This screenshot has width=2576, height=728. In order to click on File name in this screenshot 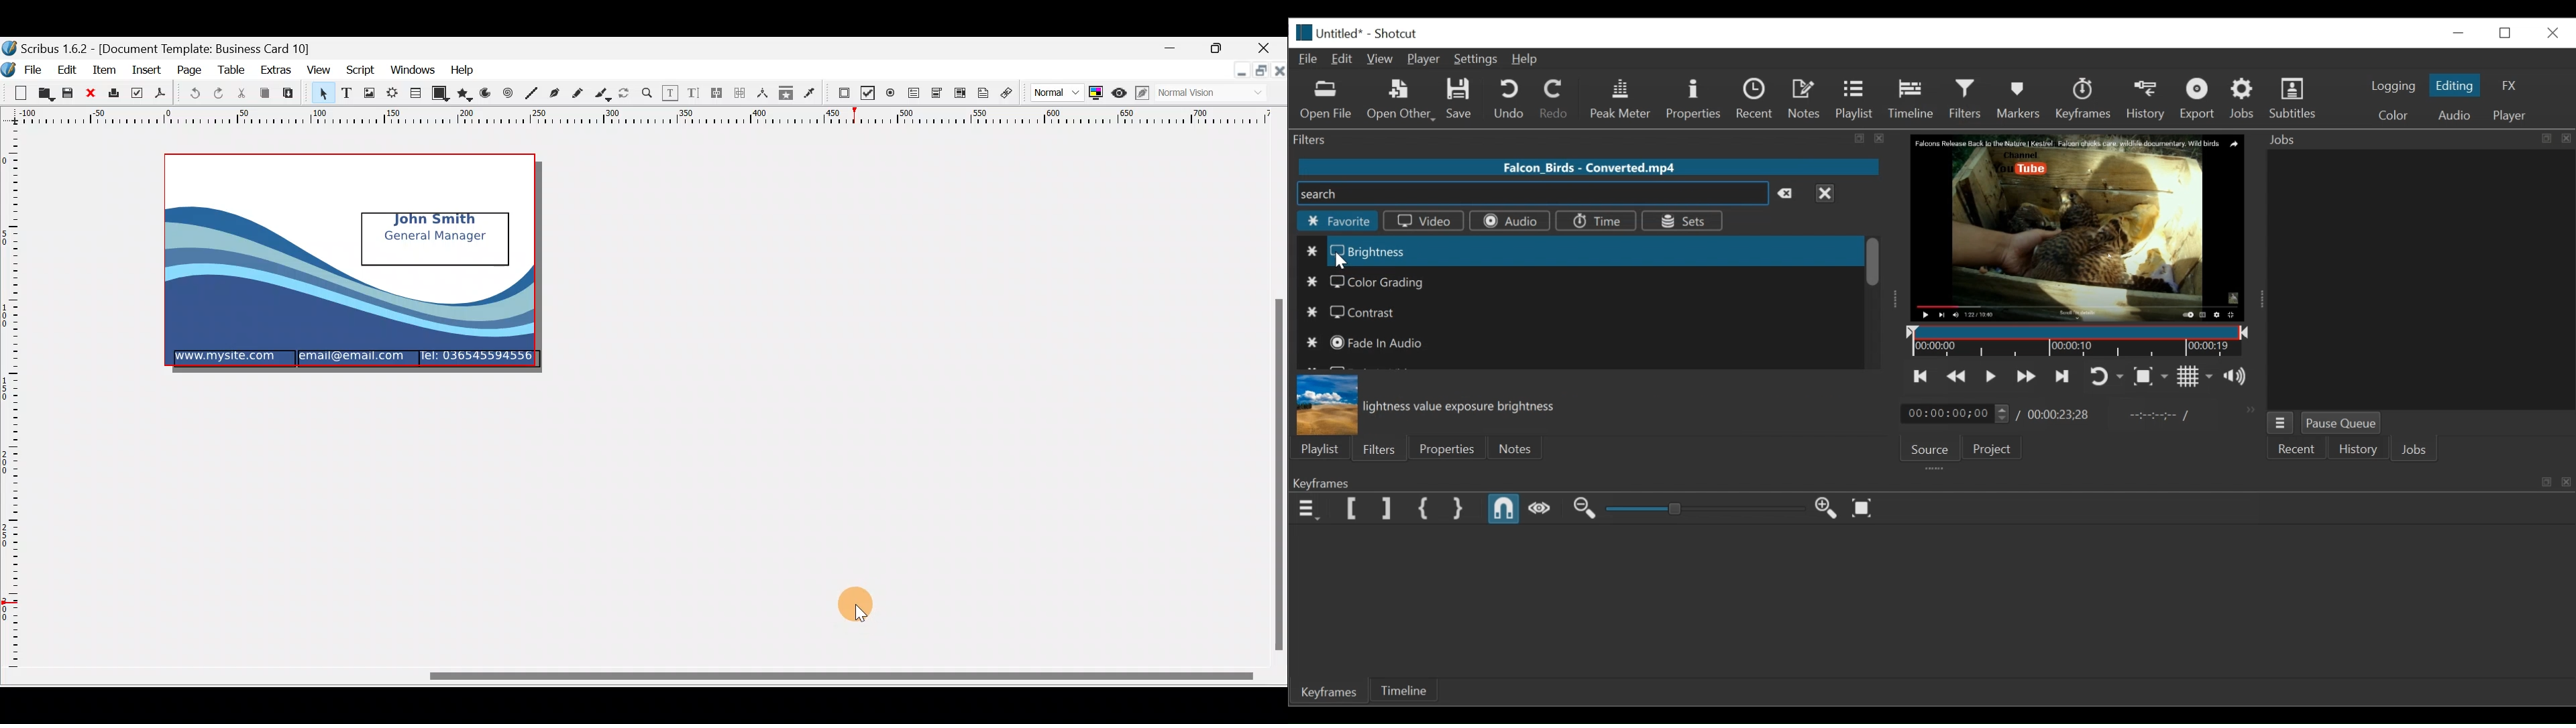, I will do `click(1589, 167)`.